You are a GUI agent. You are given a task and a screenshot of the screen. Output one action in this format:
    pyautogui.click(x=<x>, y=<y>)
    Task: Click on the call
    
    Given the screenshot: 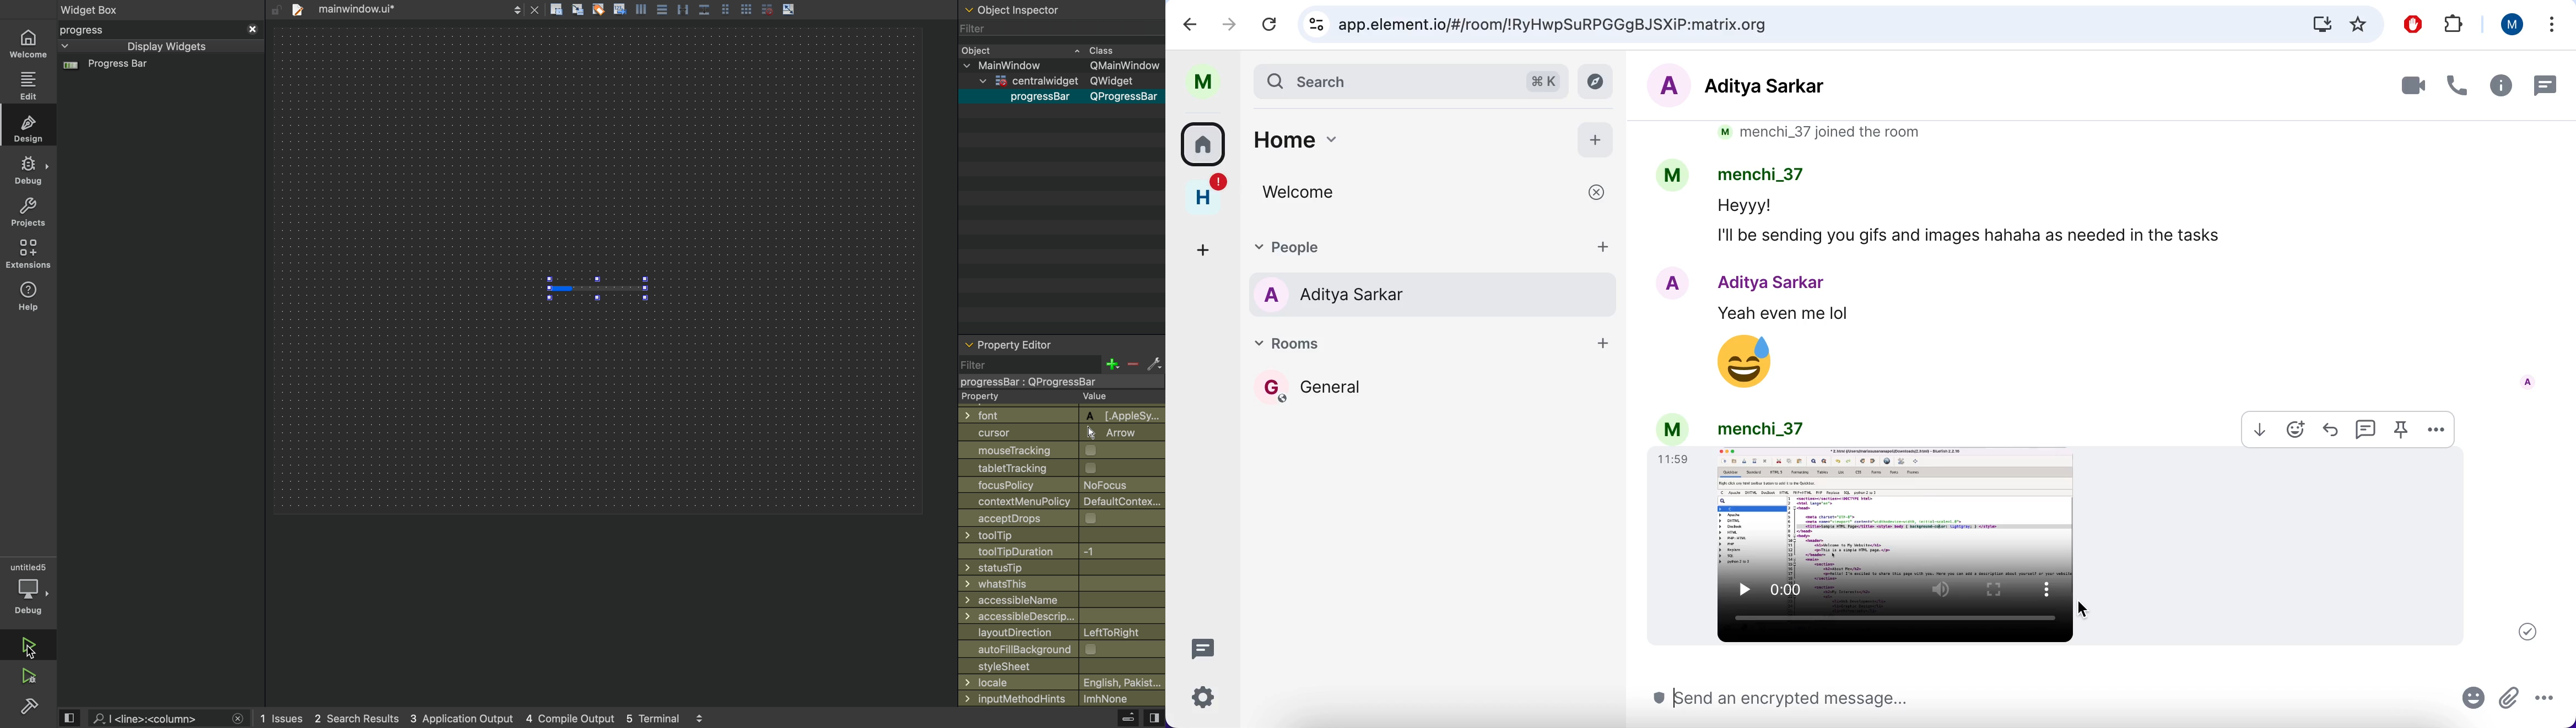 What is the action you would take?
    pyautogui.click(x=2456, y=85)
    